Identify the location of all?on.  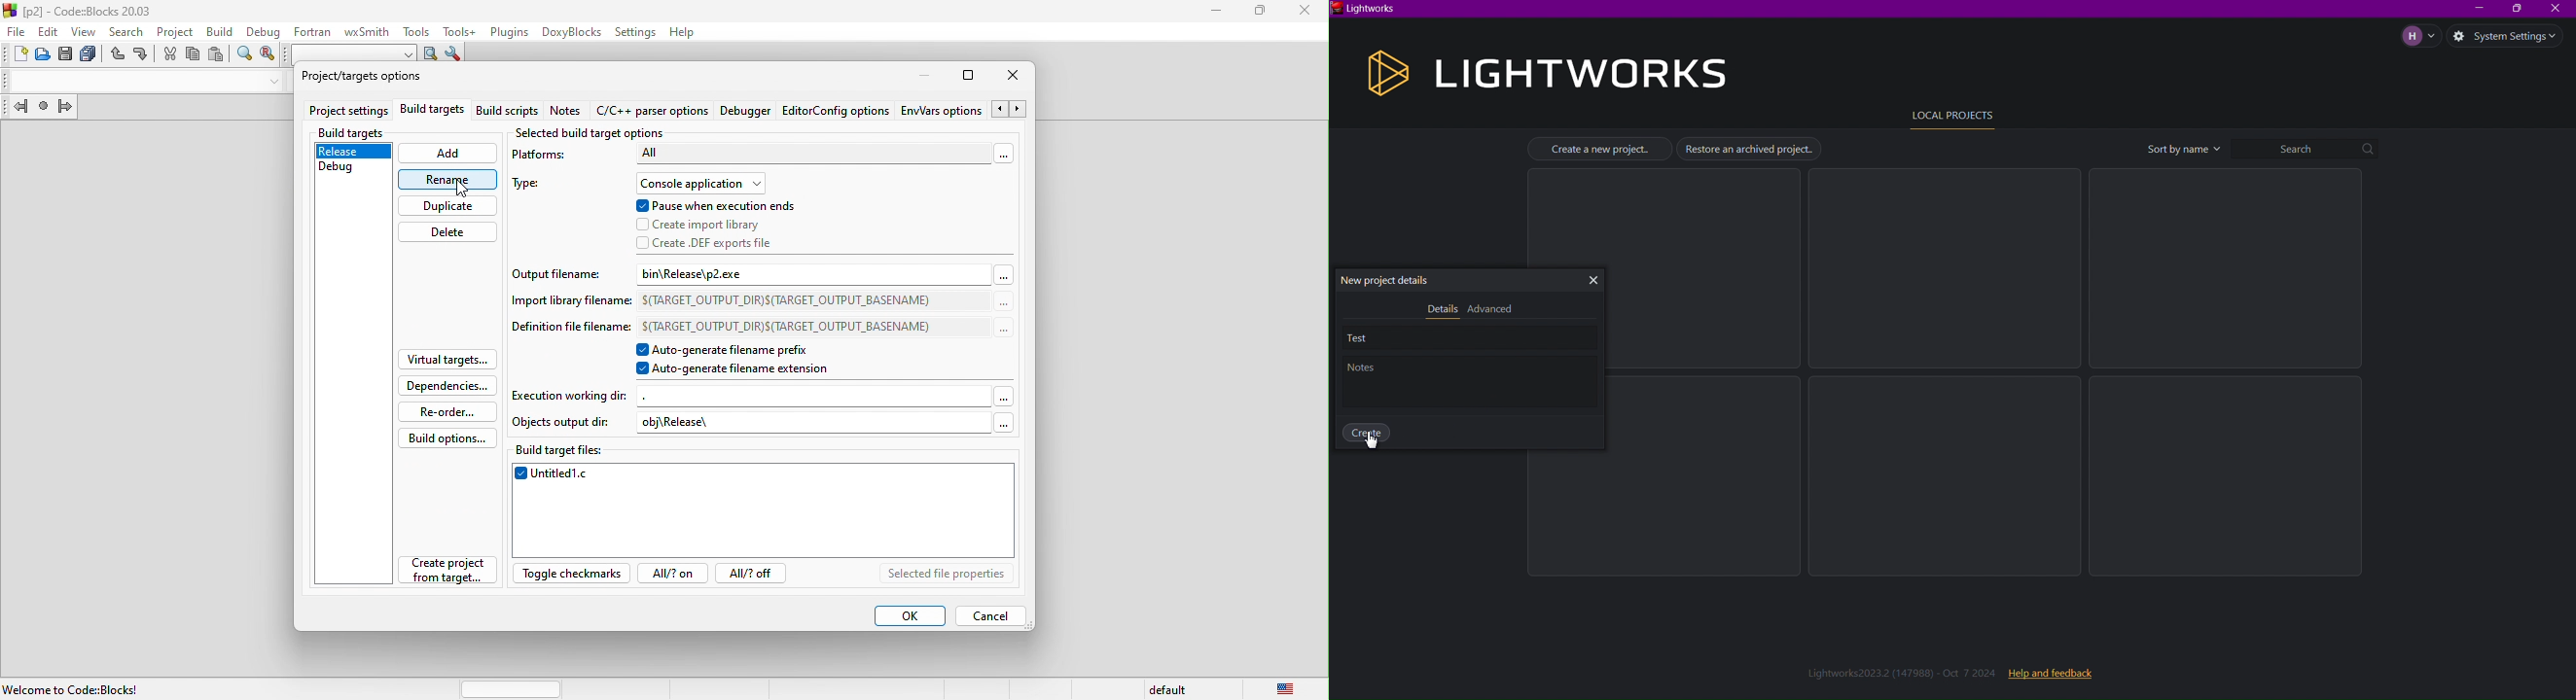
(671, 575).